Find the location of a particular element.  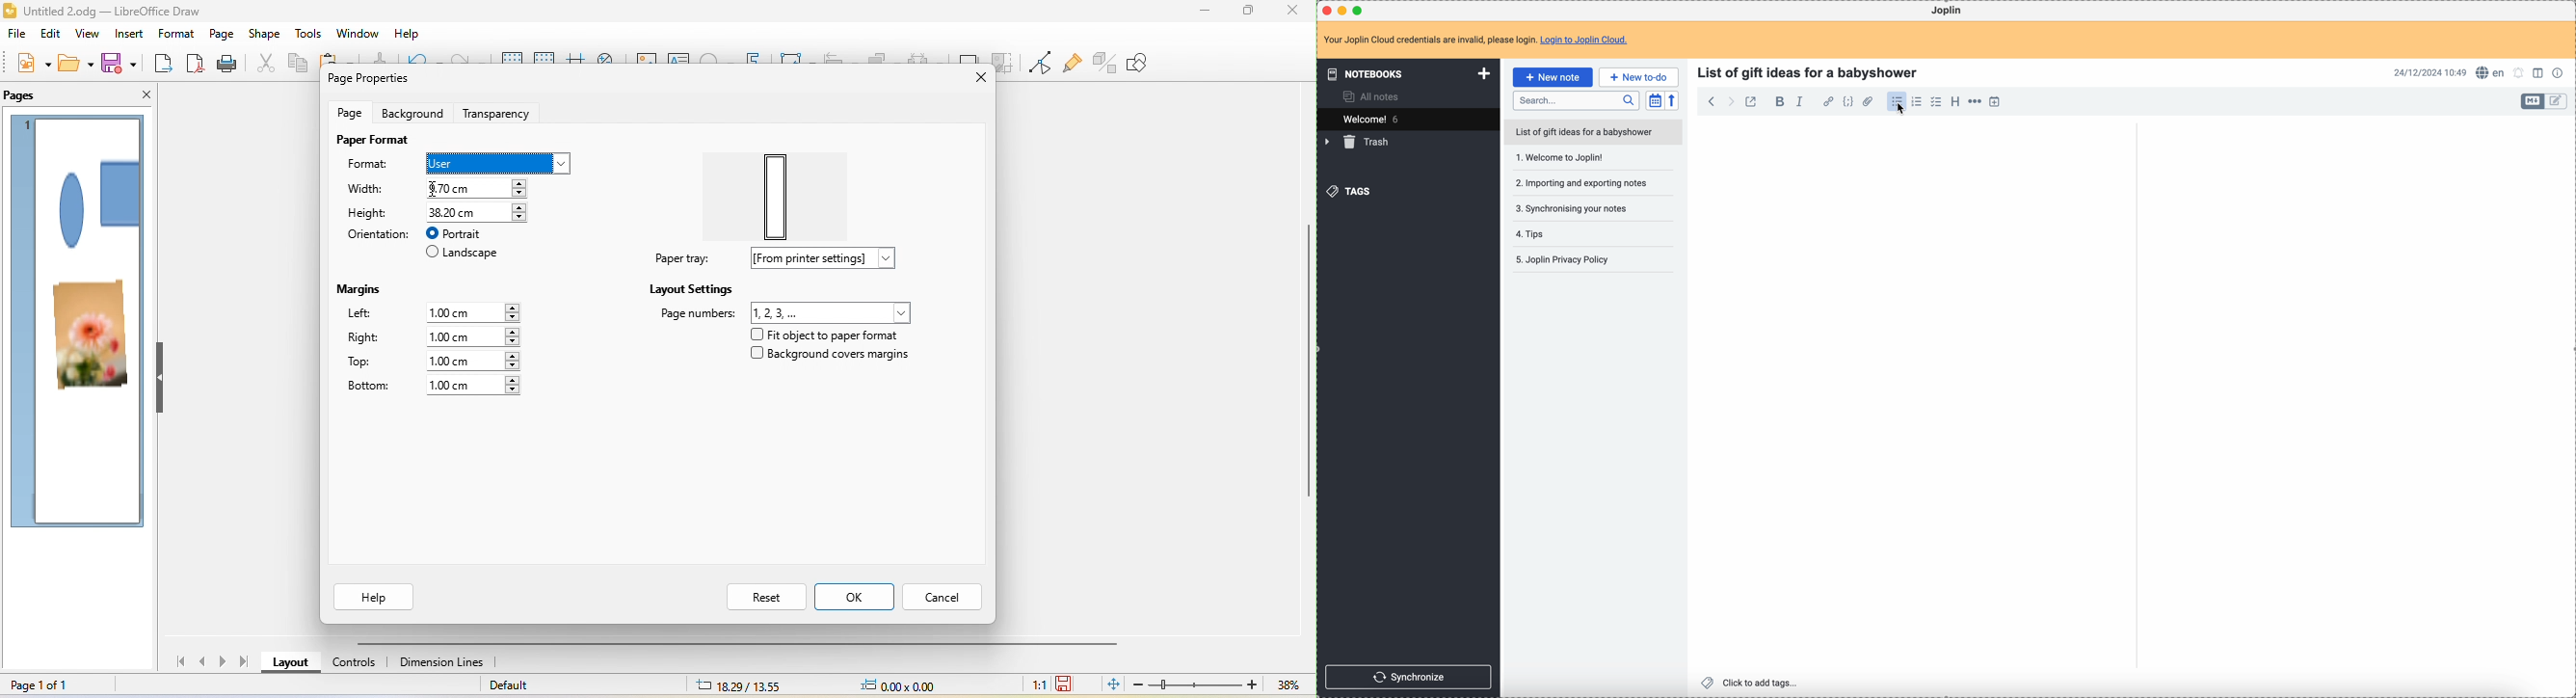

export direct as pdf is located at coordinates (198, 64).